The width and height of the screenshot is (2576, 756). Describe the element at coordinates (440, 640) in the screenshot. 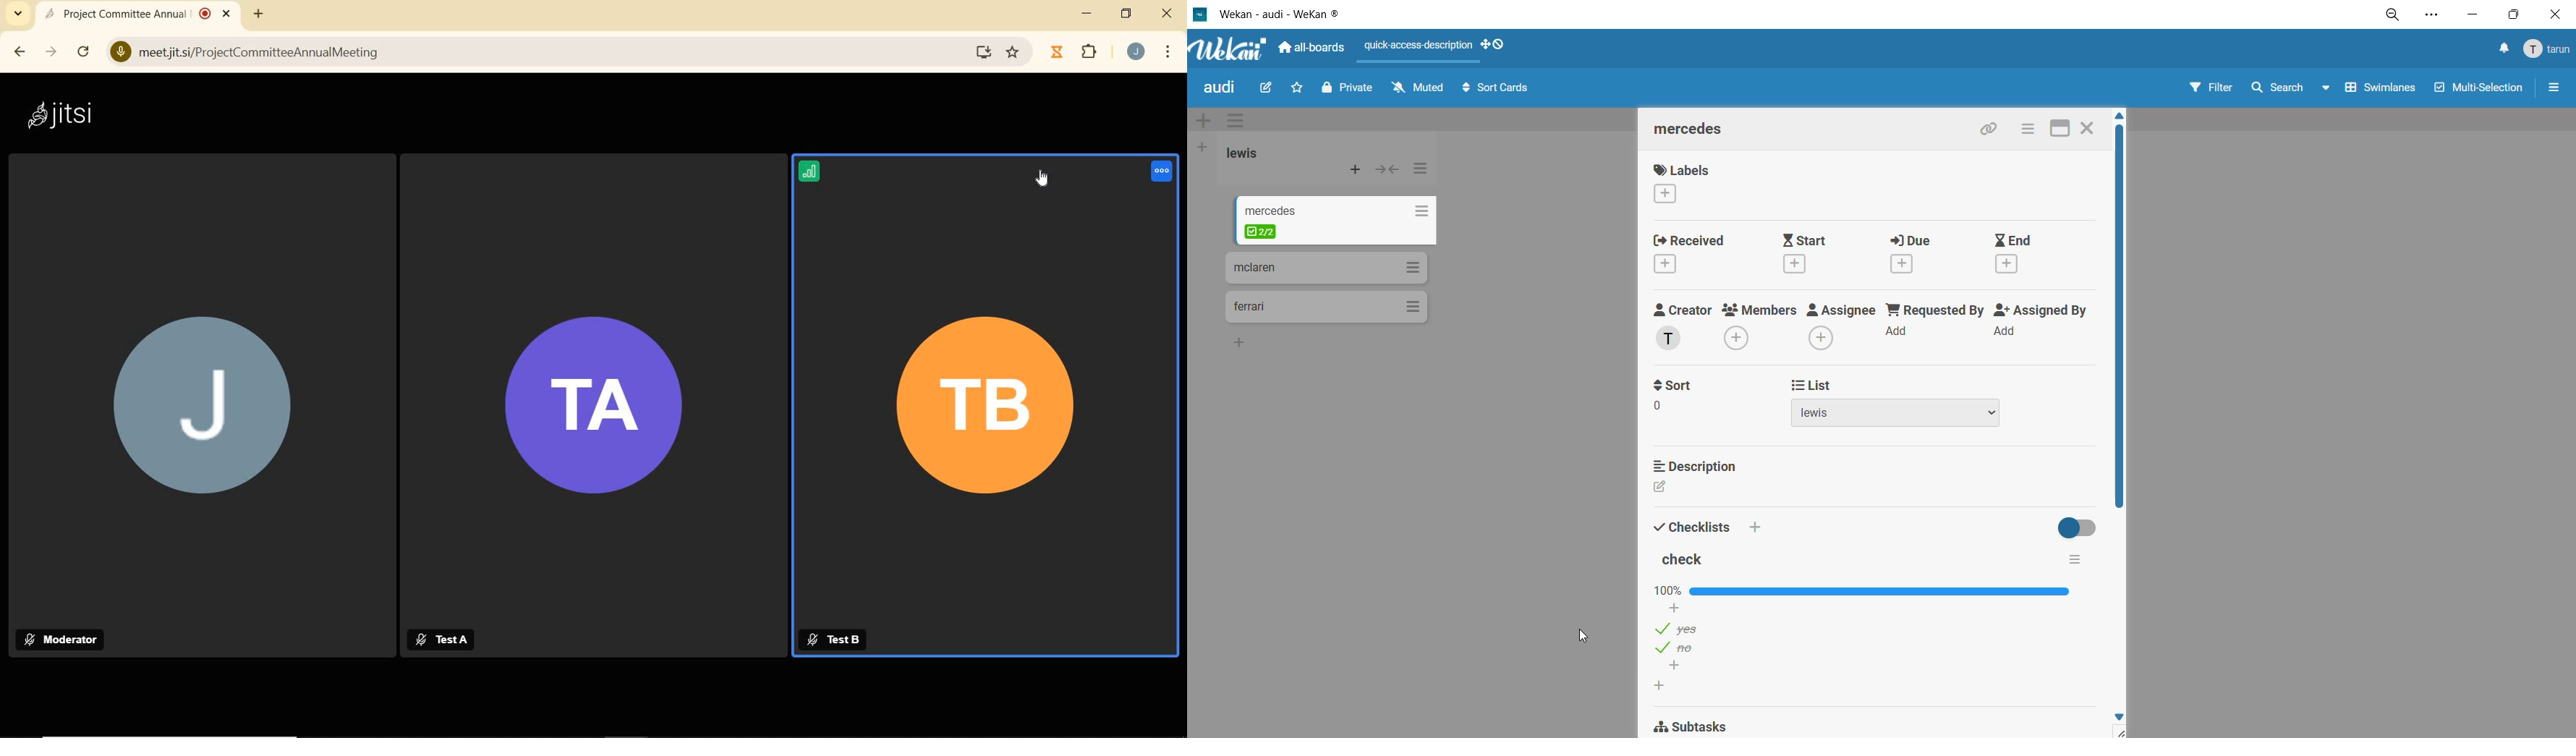

I see `Test A` at that location.